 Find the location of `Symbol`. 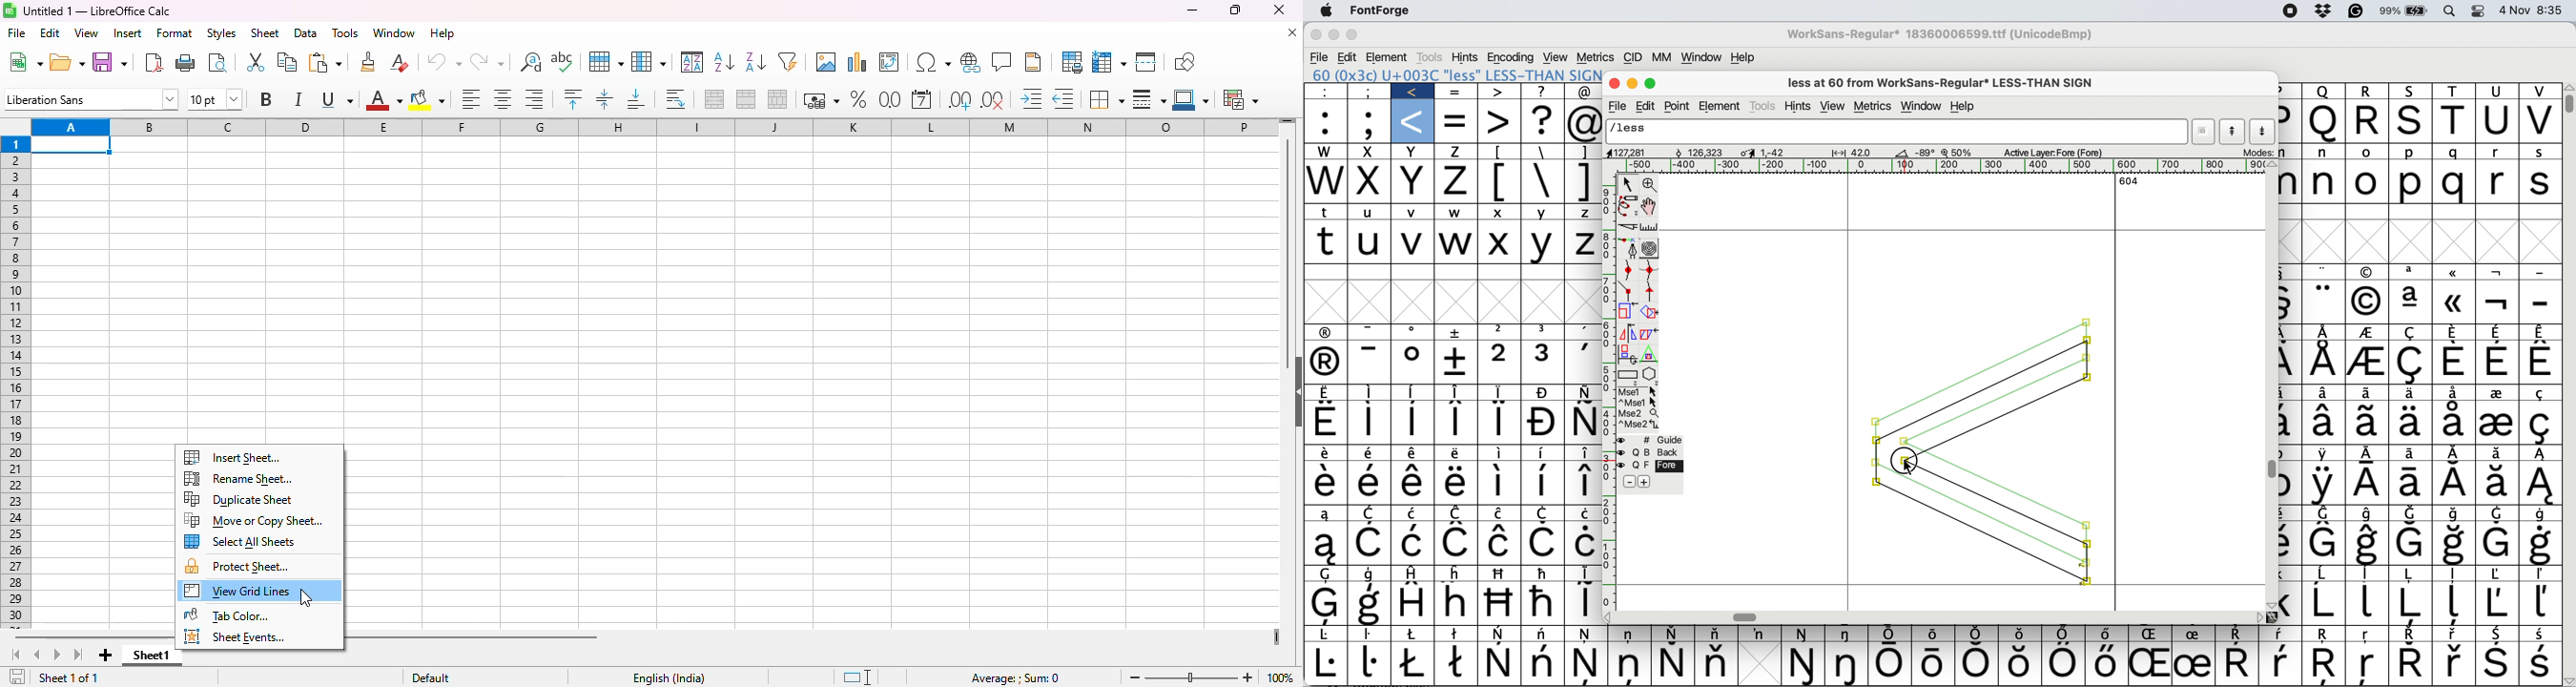

Symbol is located at coordinates (1935, 634).